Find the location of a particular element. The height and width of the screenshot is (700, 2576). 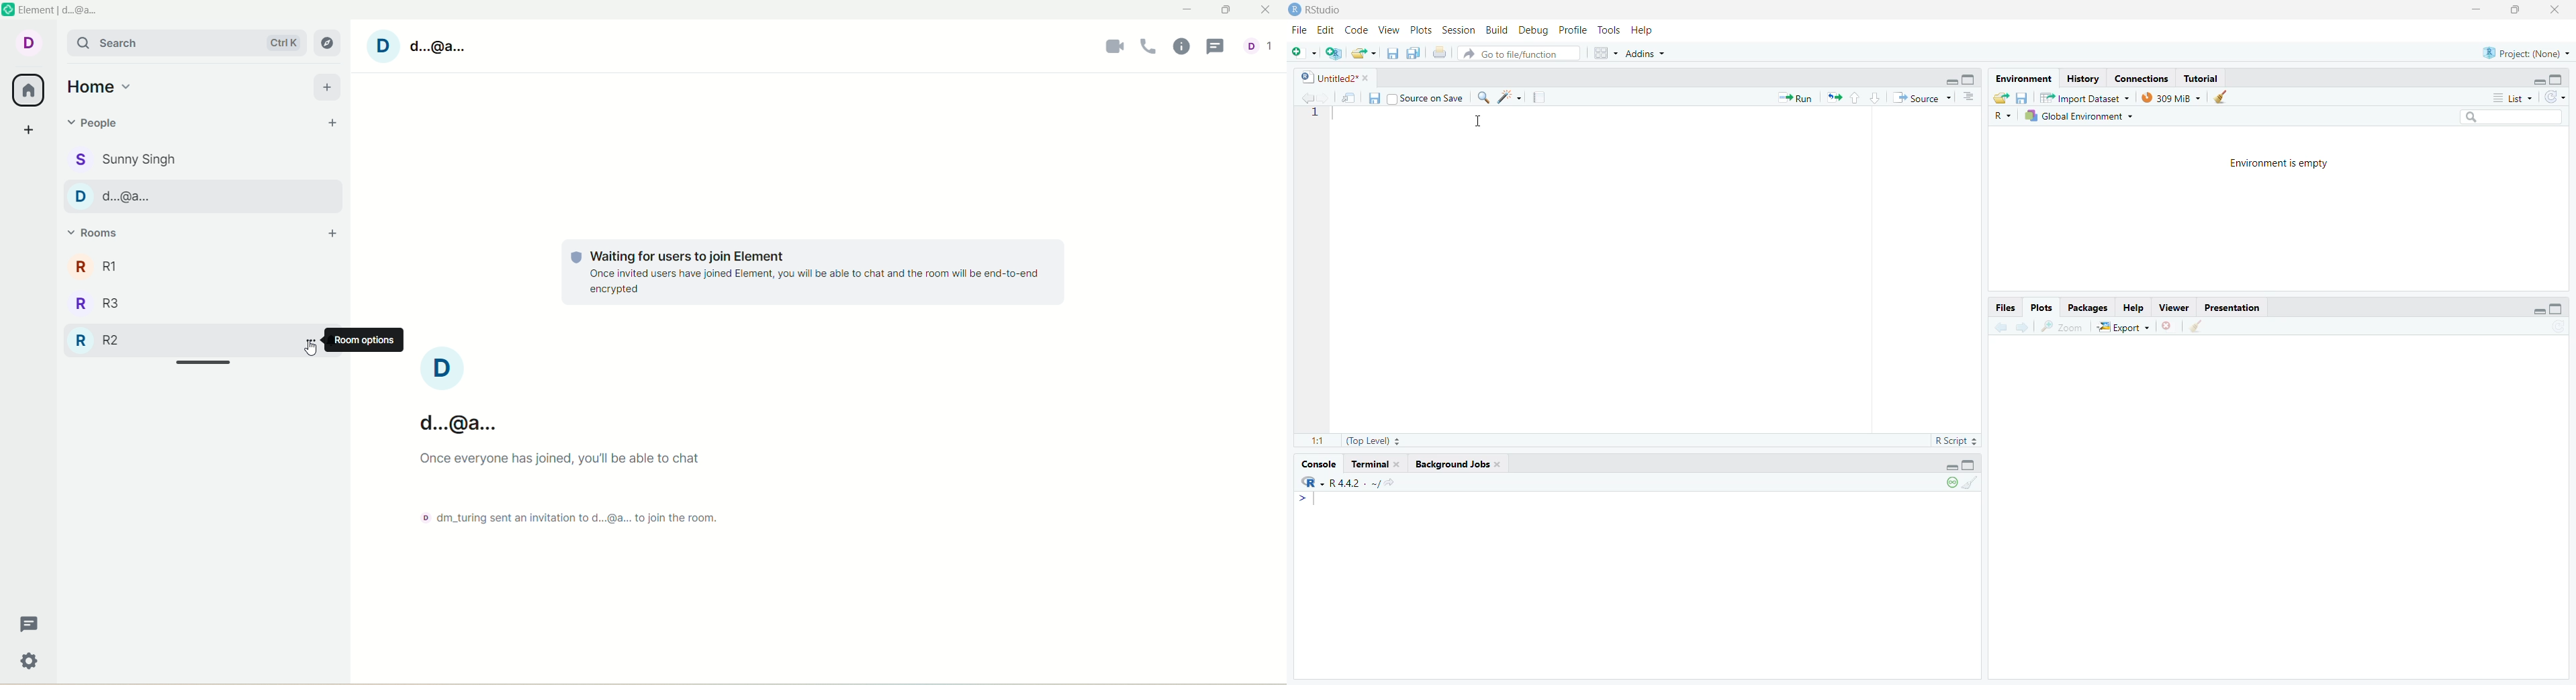

minimise is located at coordinates (2534, 79).